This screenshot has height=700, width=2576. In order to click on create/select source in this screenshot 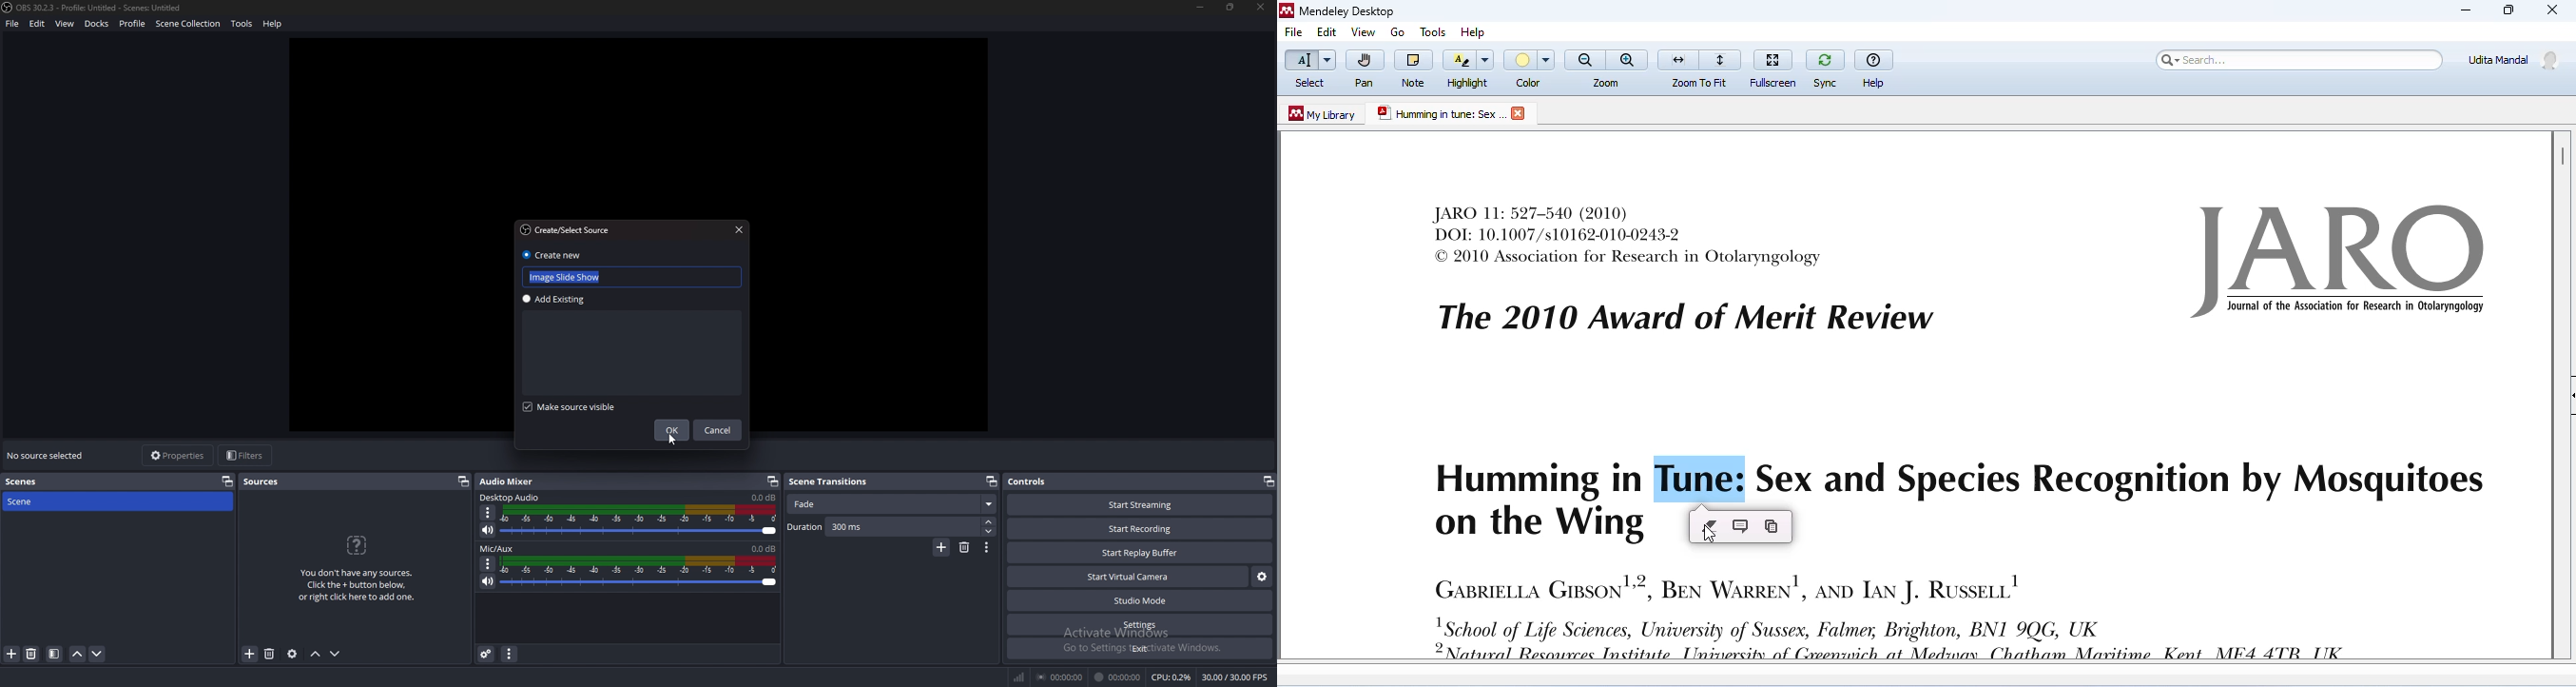, I will do `click(567, 228)`.